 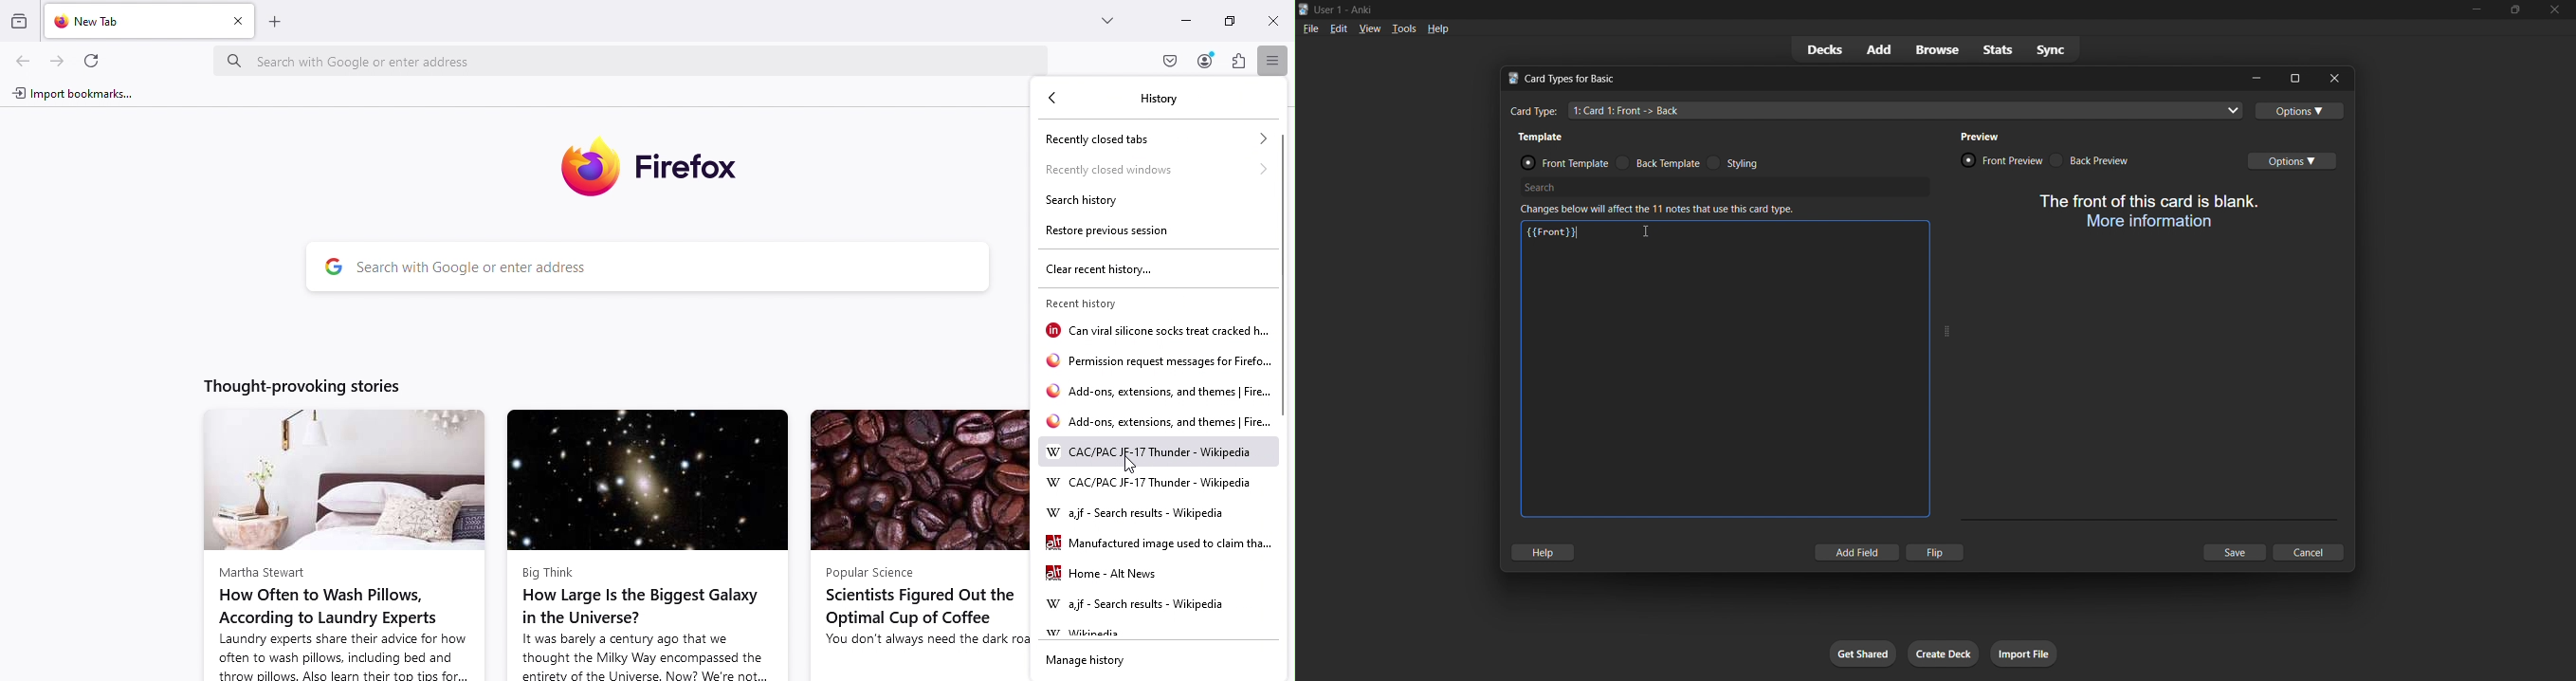 I want to click on Recent history, so click(x=1100, y=302).